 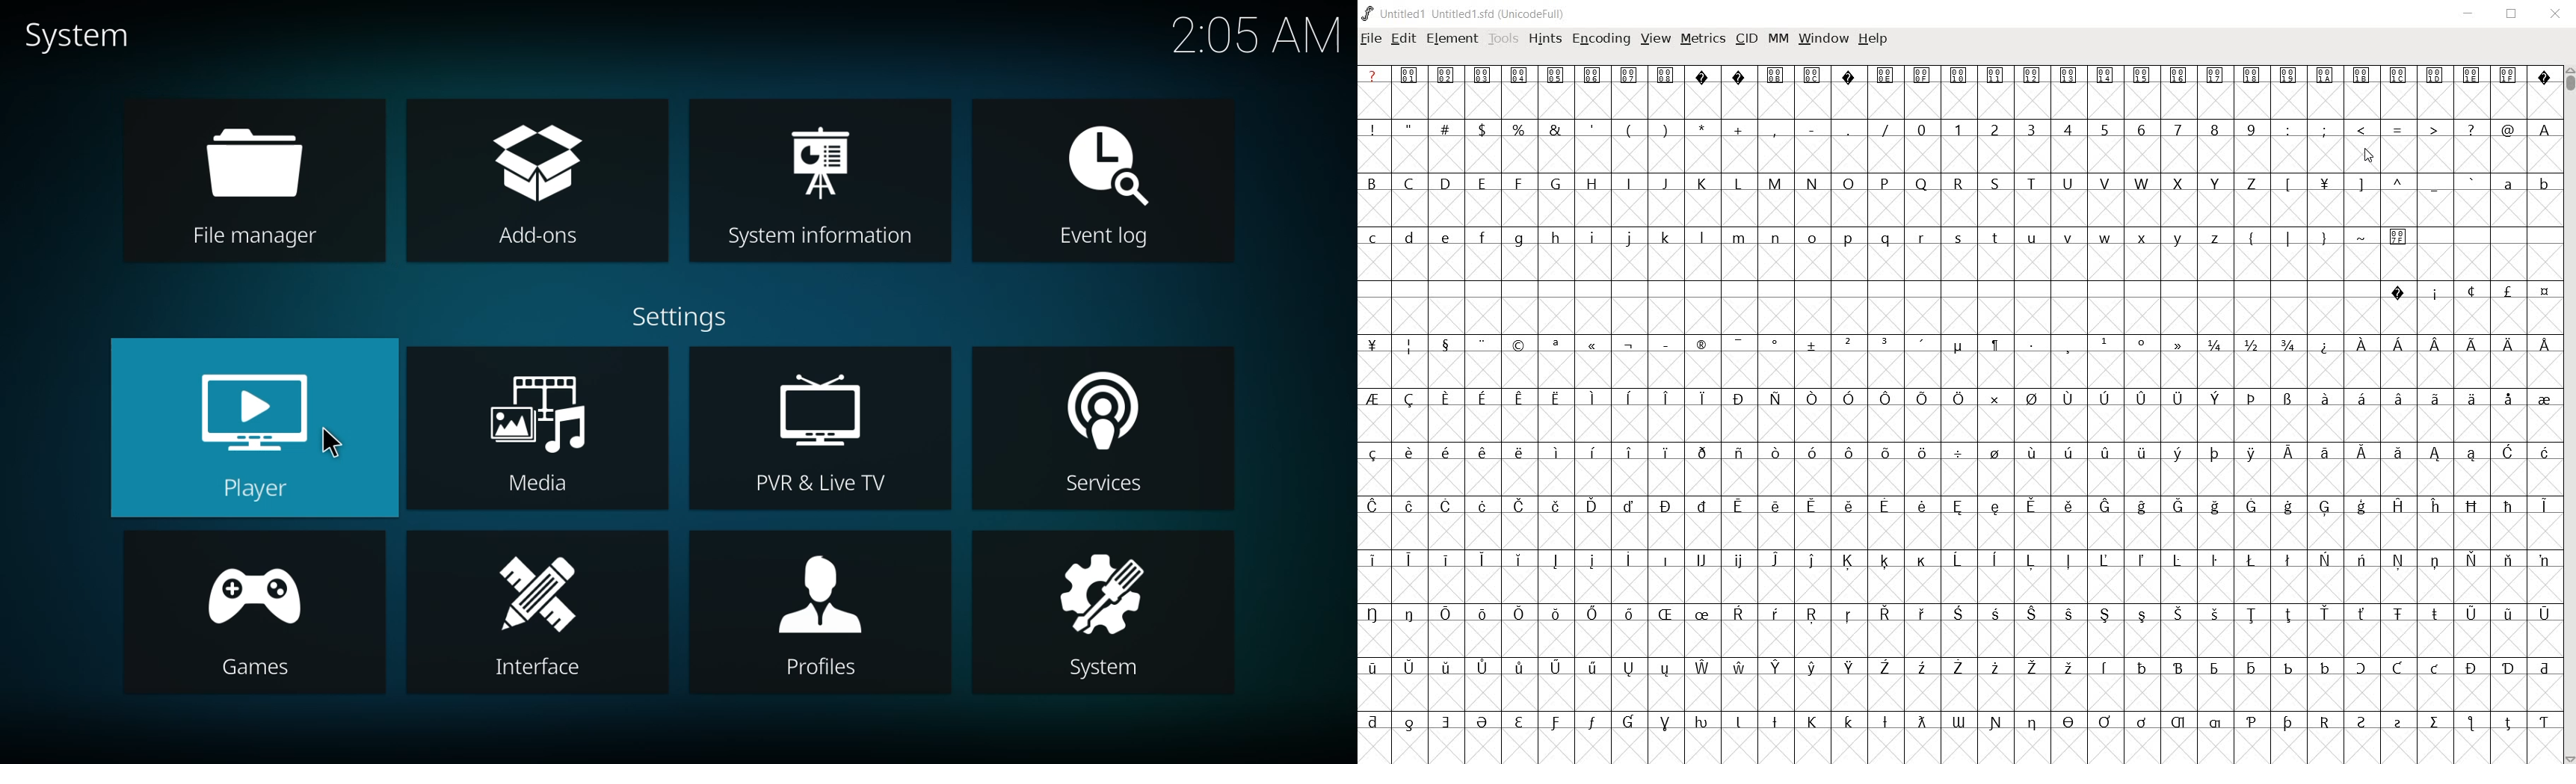 What do you see at coordinates (823, 615) in the screenshot?
I see `profiles` at bounding box center [823, 615].